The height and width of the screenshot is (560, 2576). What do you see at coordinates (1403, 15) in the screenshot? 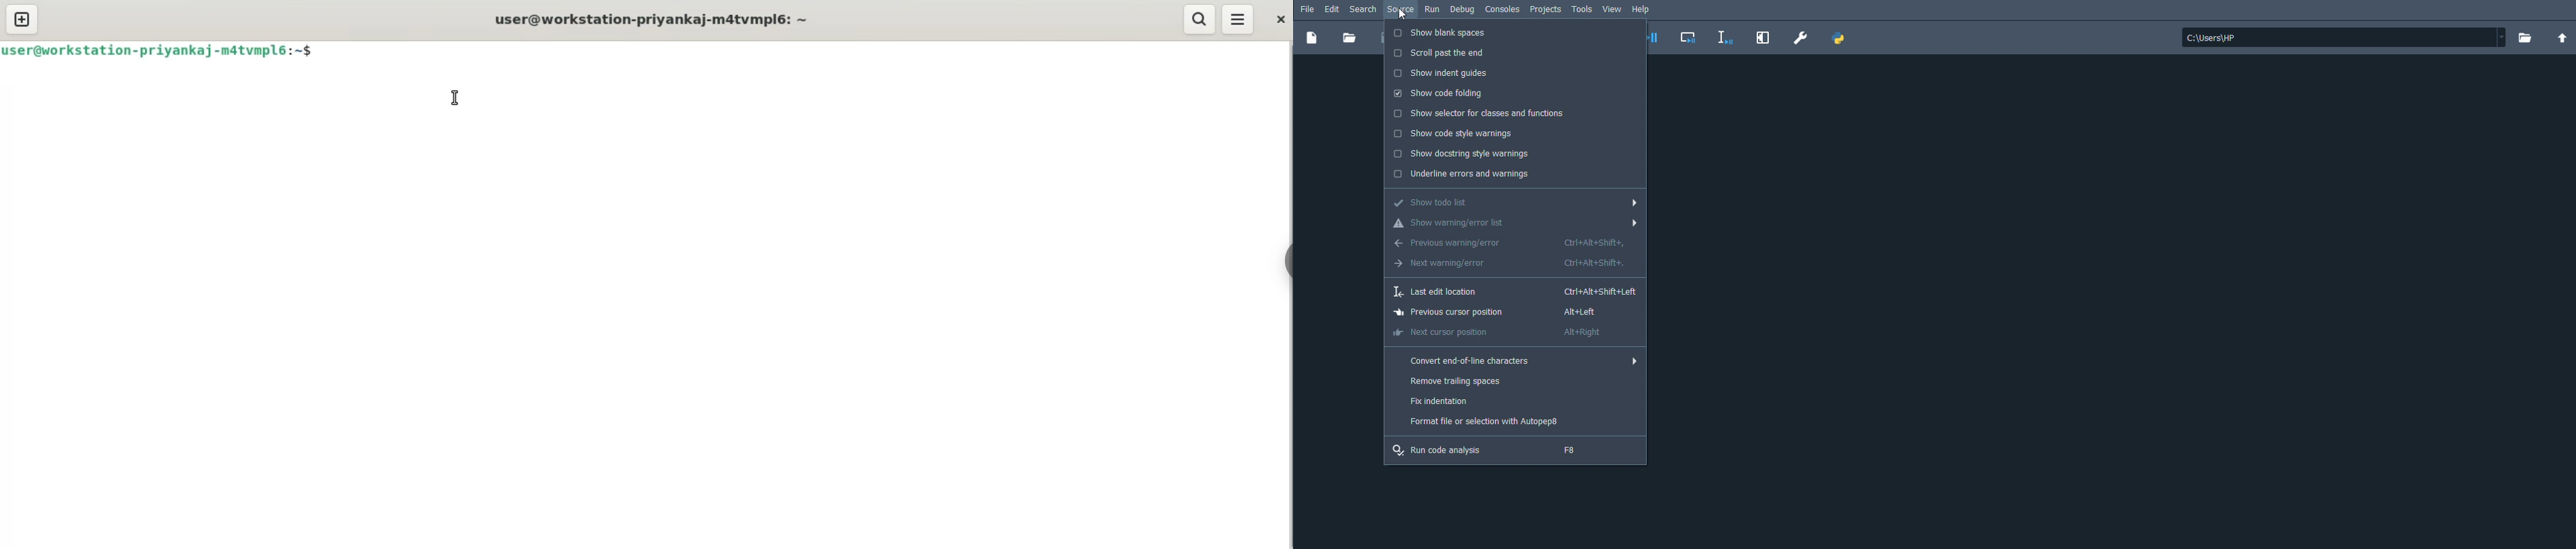
I see `cursor` at bounding box center [1403, 15].